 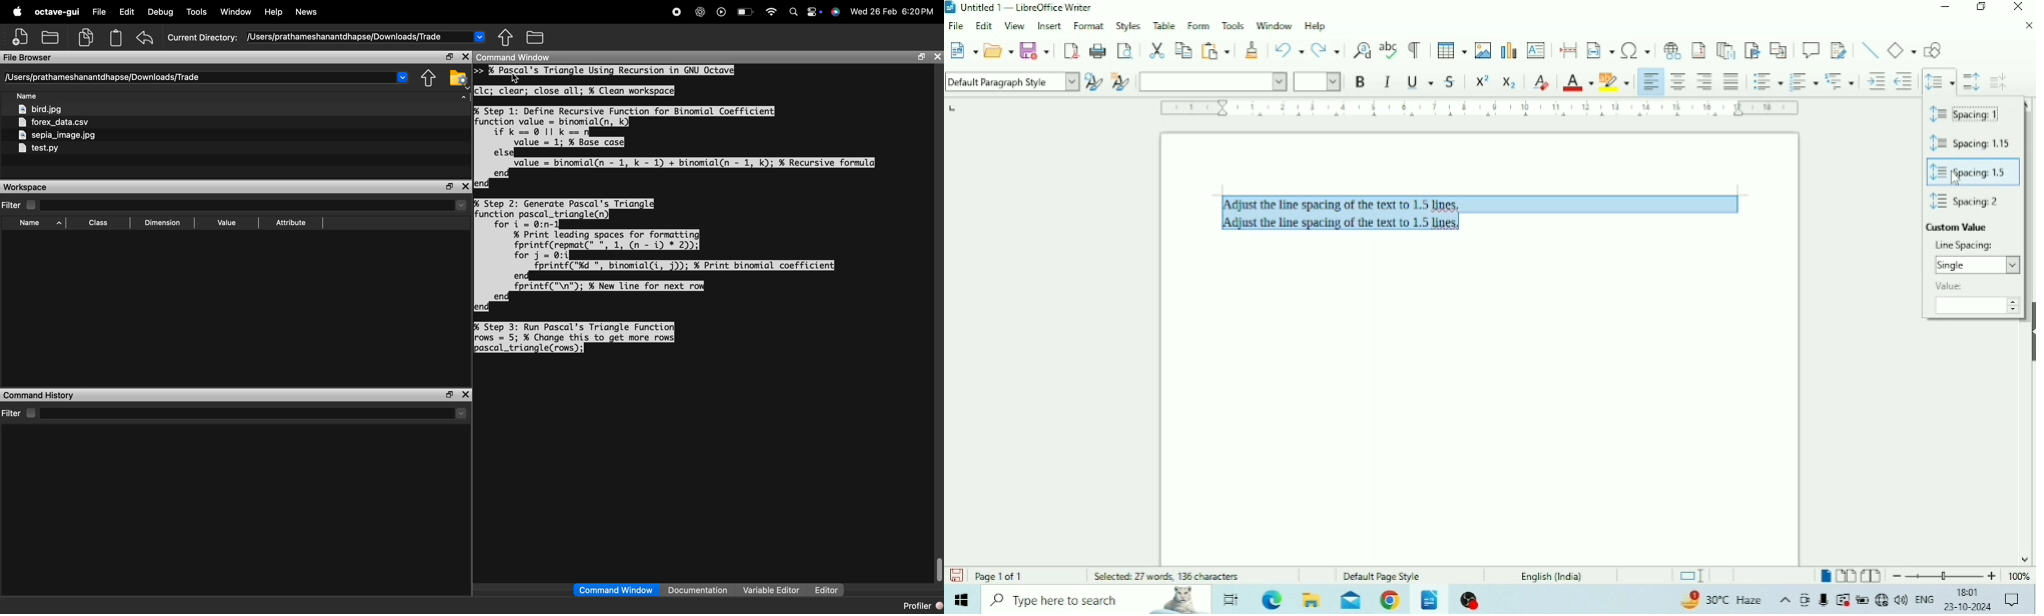 What do you see at coordinates (1311, 599) in the screenshot?
I see `File Explorer` at bounding box center [1311, 599].